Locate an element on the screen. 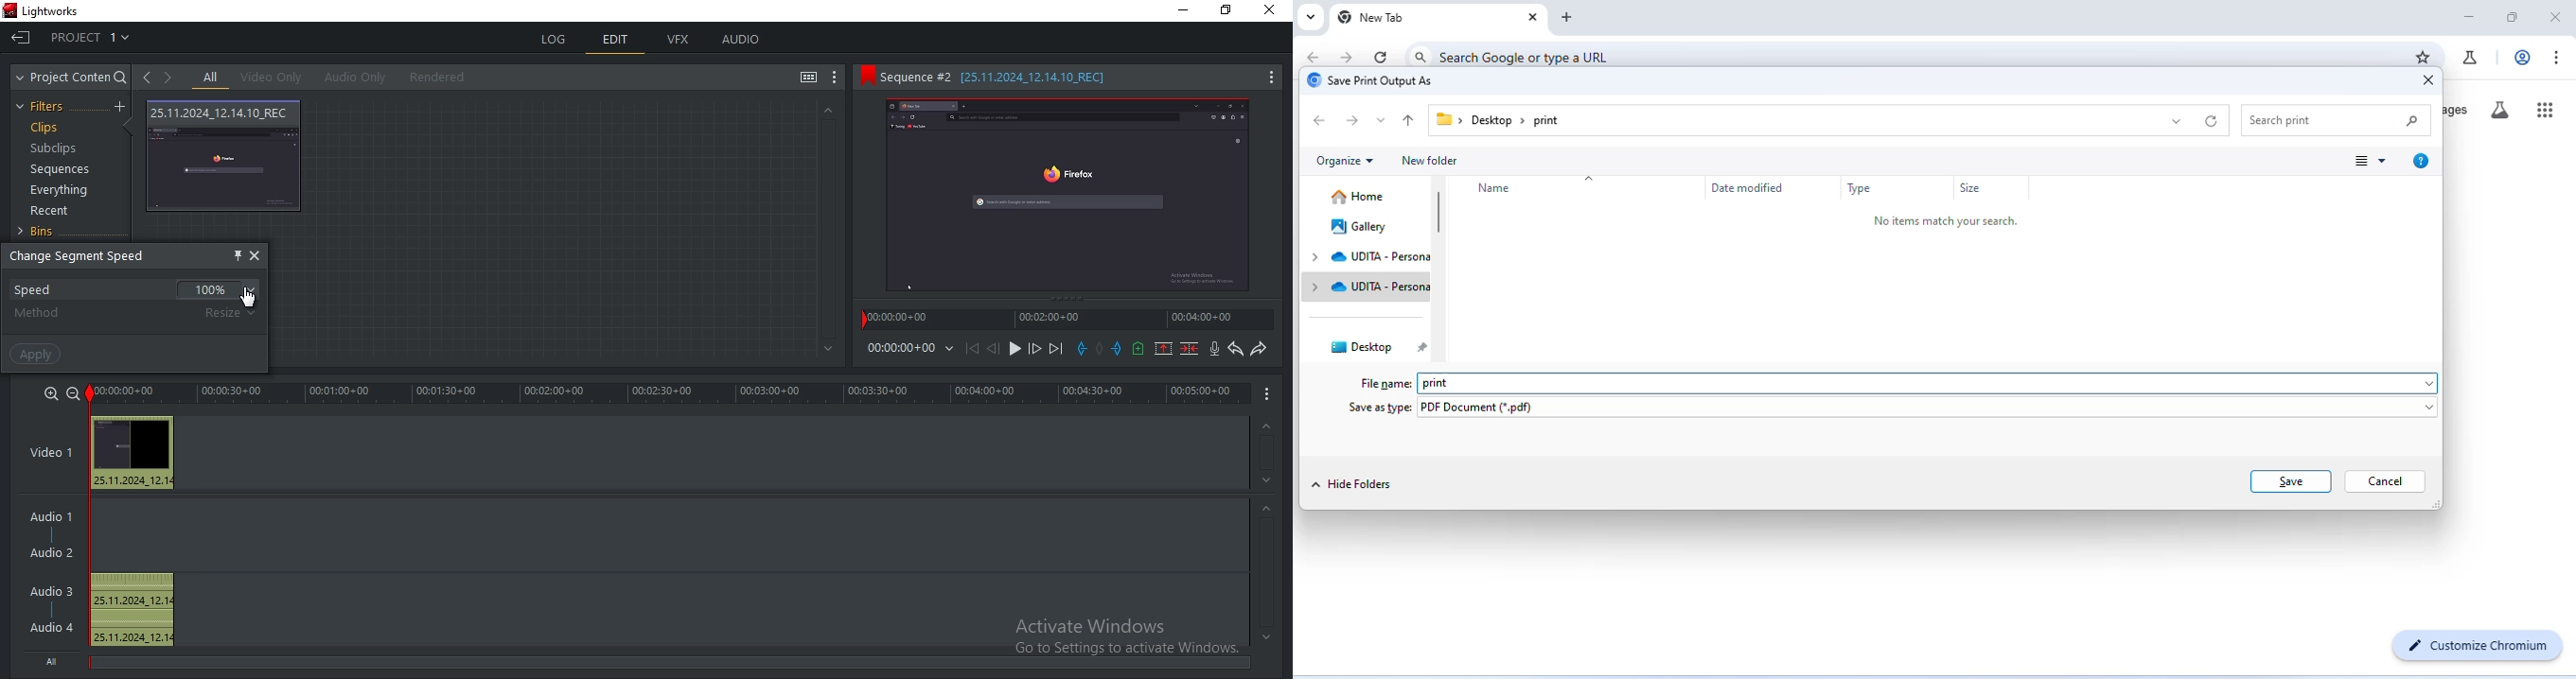 The height and width of the screenshot is (700, 2576). date modified is located at coordinates (1749, 187).